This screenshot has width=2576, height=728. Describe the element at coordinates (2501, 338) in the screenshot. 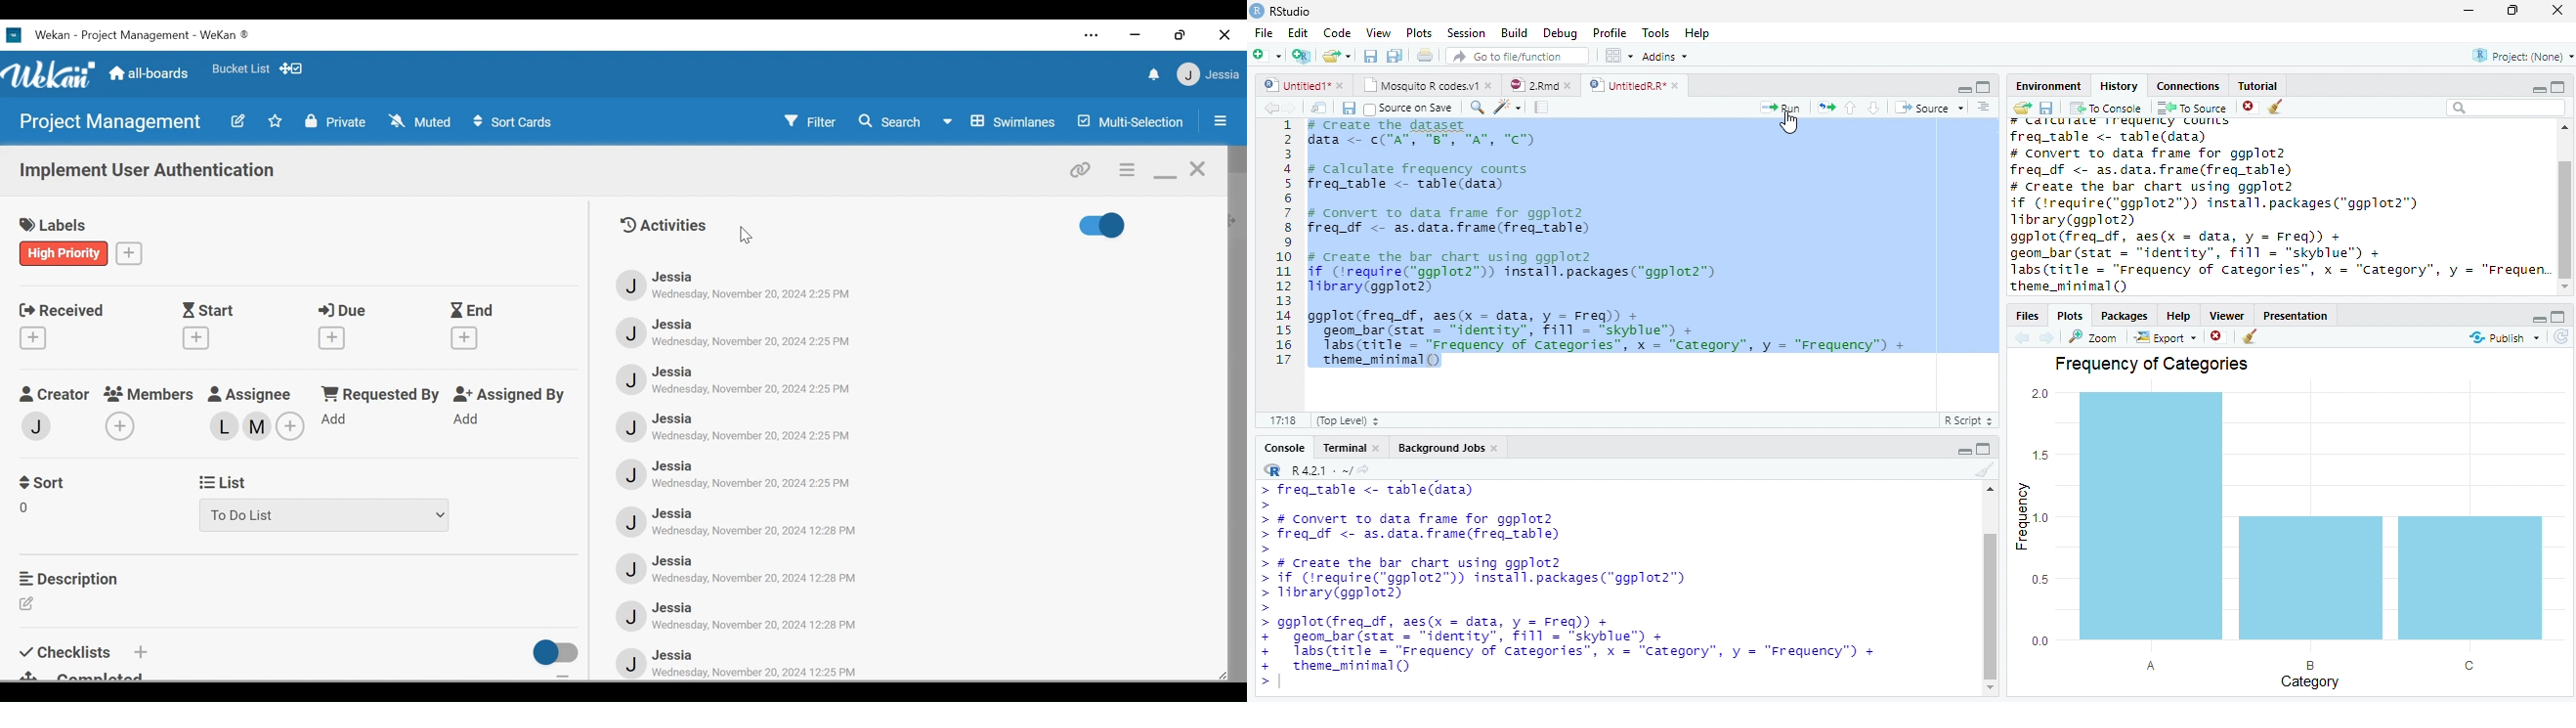

I see `Publish` at that location.